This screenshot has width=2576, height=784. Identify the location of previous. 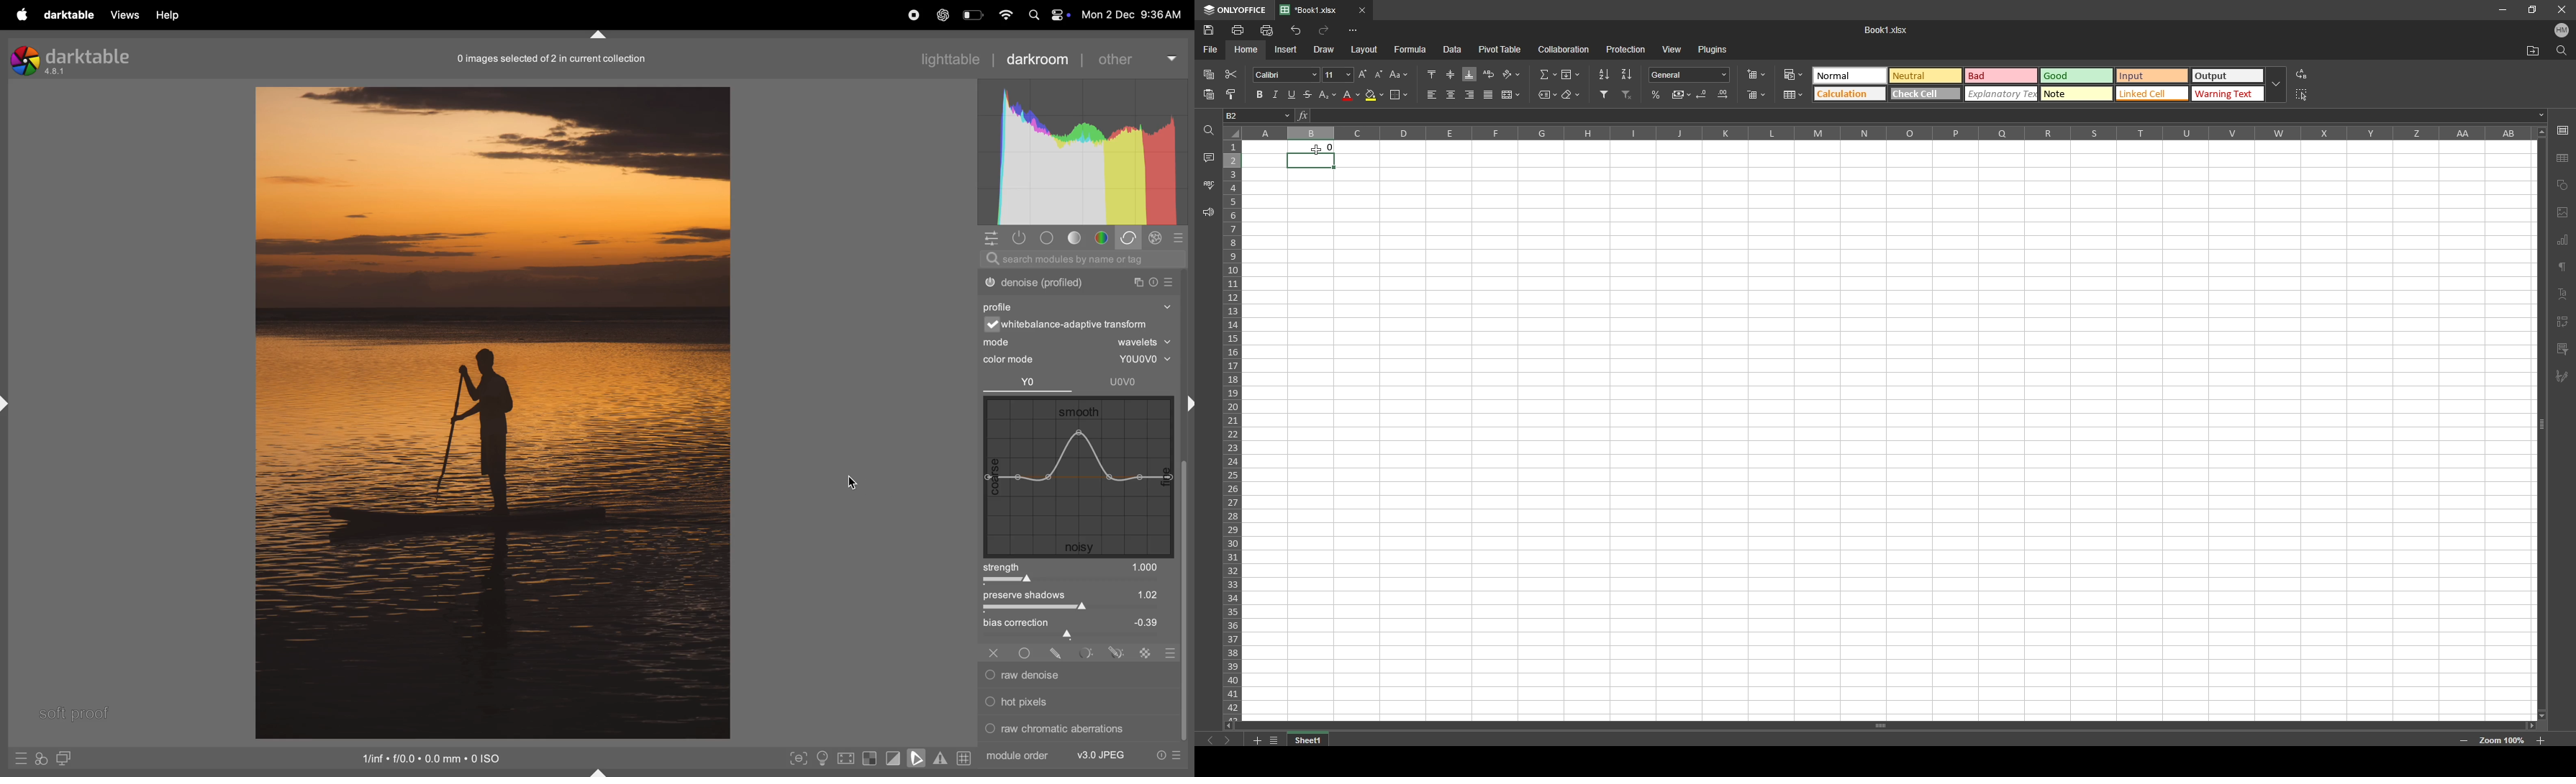
(1211, 740).